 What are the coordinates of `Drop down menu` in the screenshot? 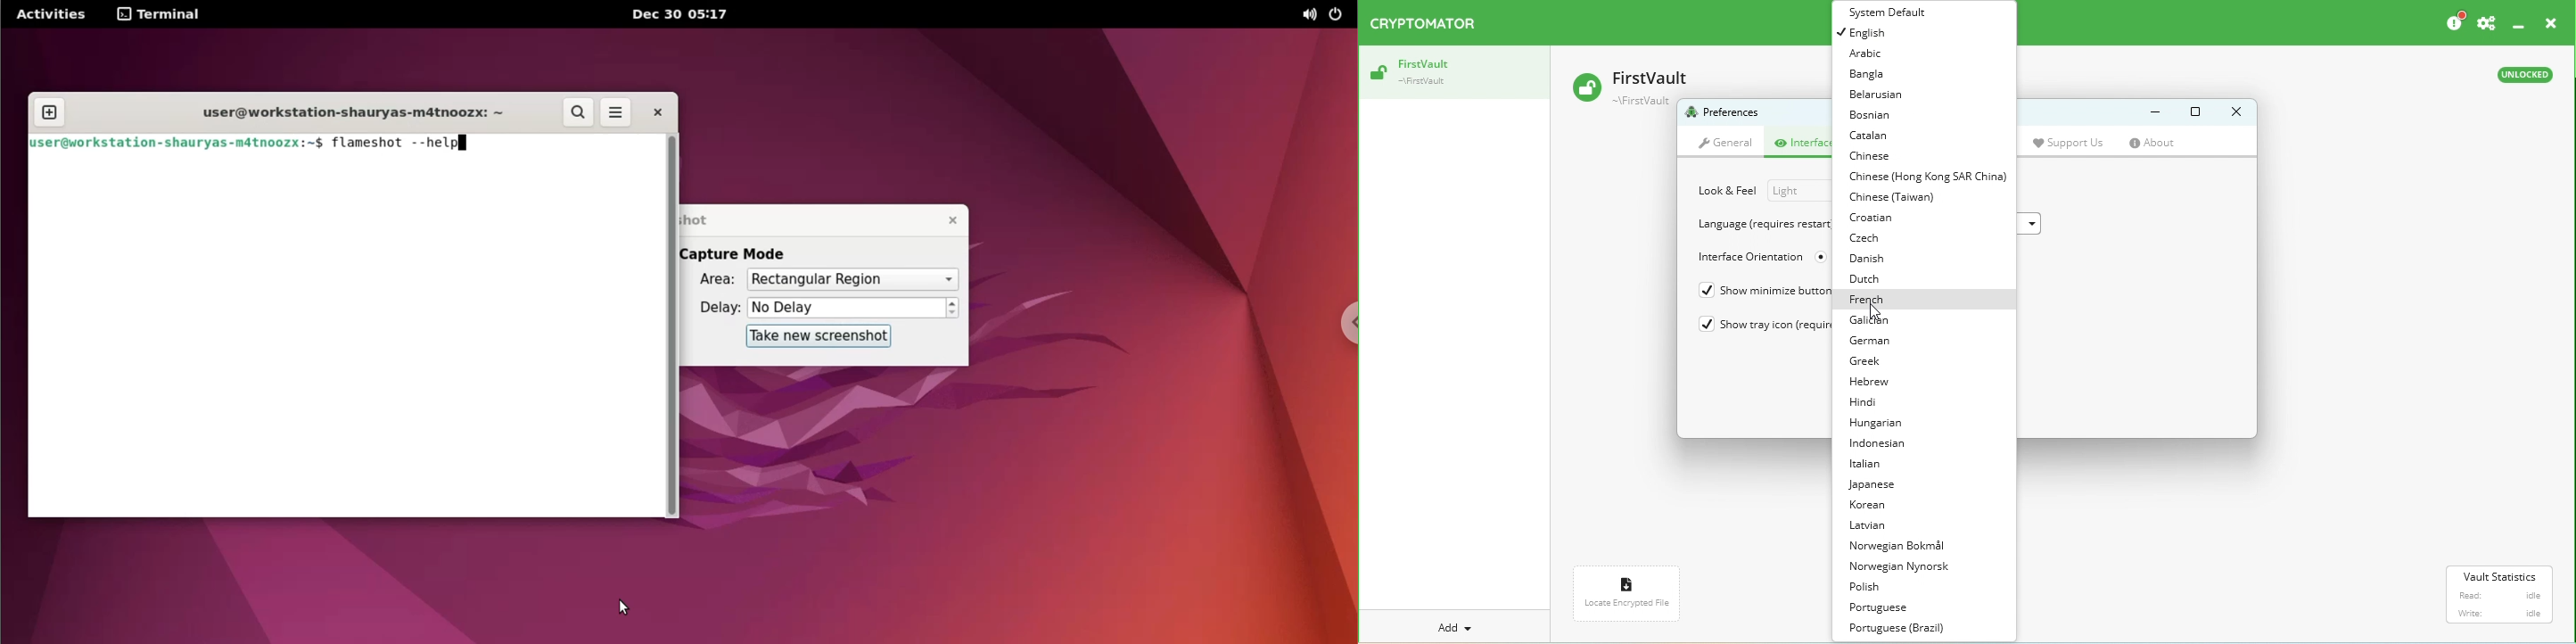 It's located at (1793, 192).